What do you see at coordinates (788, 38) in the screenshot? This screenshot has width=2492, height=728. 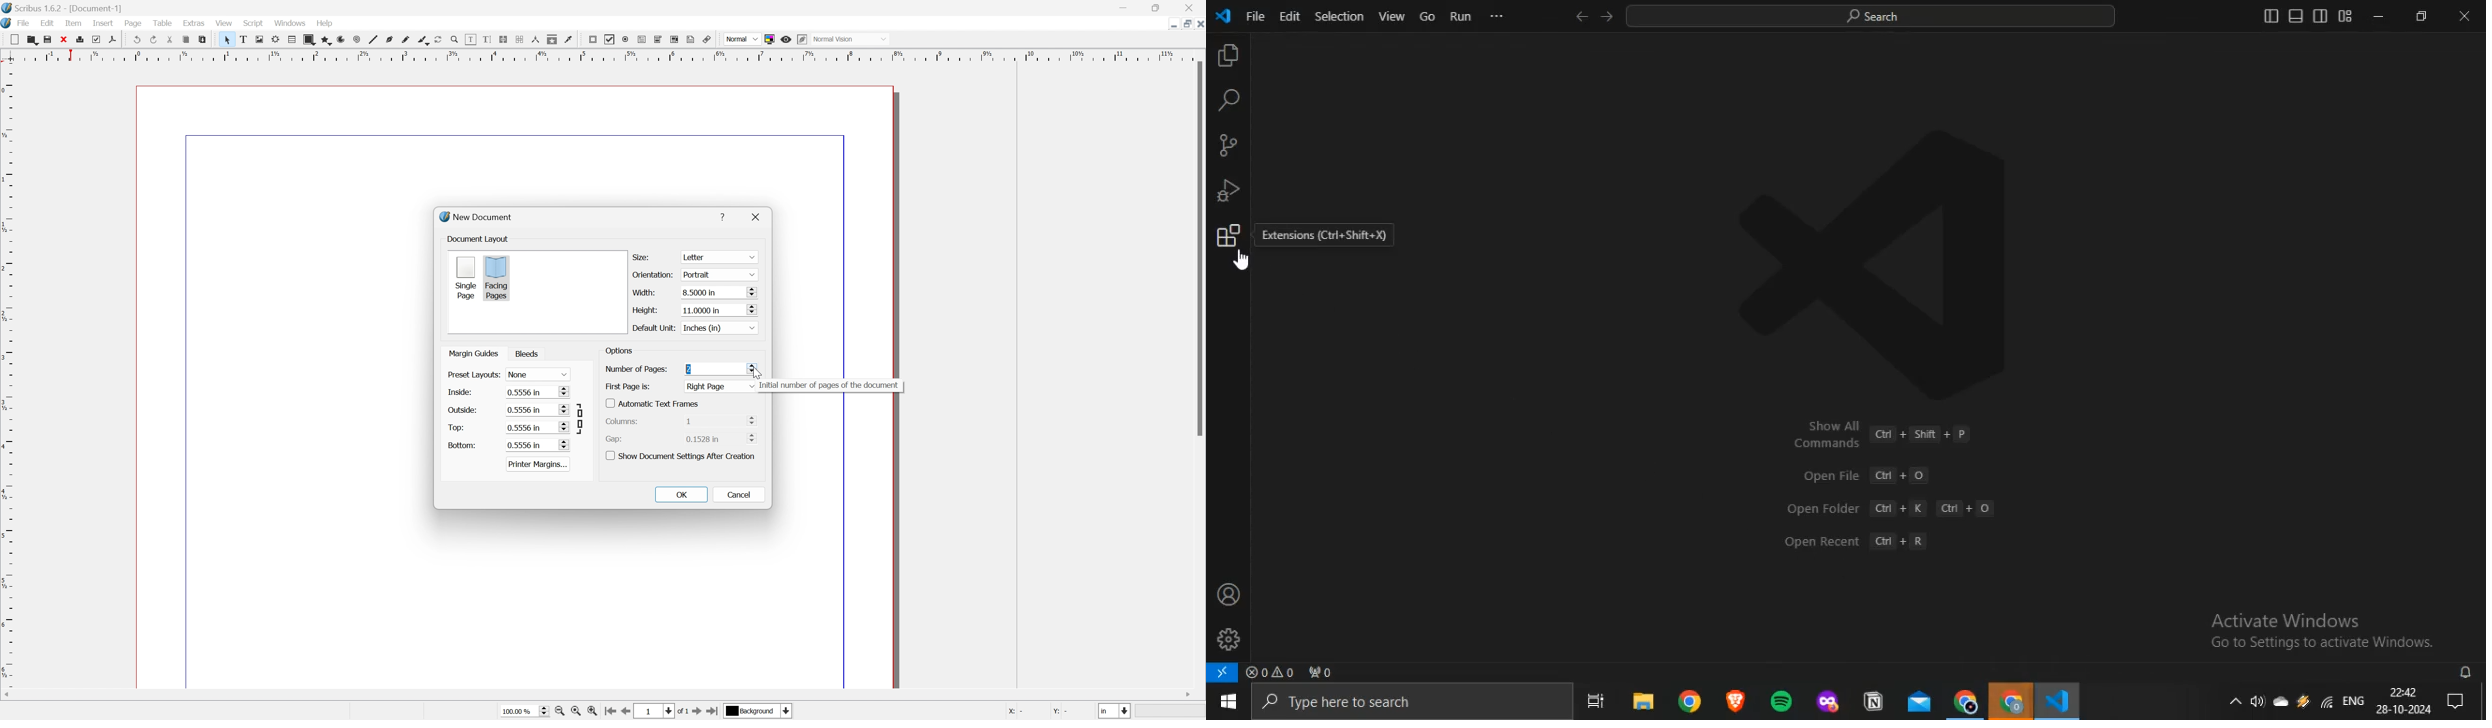 I see `Preview mode` at bounding box center [788, 38].